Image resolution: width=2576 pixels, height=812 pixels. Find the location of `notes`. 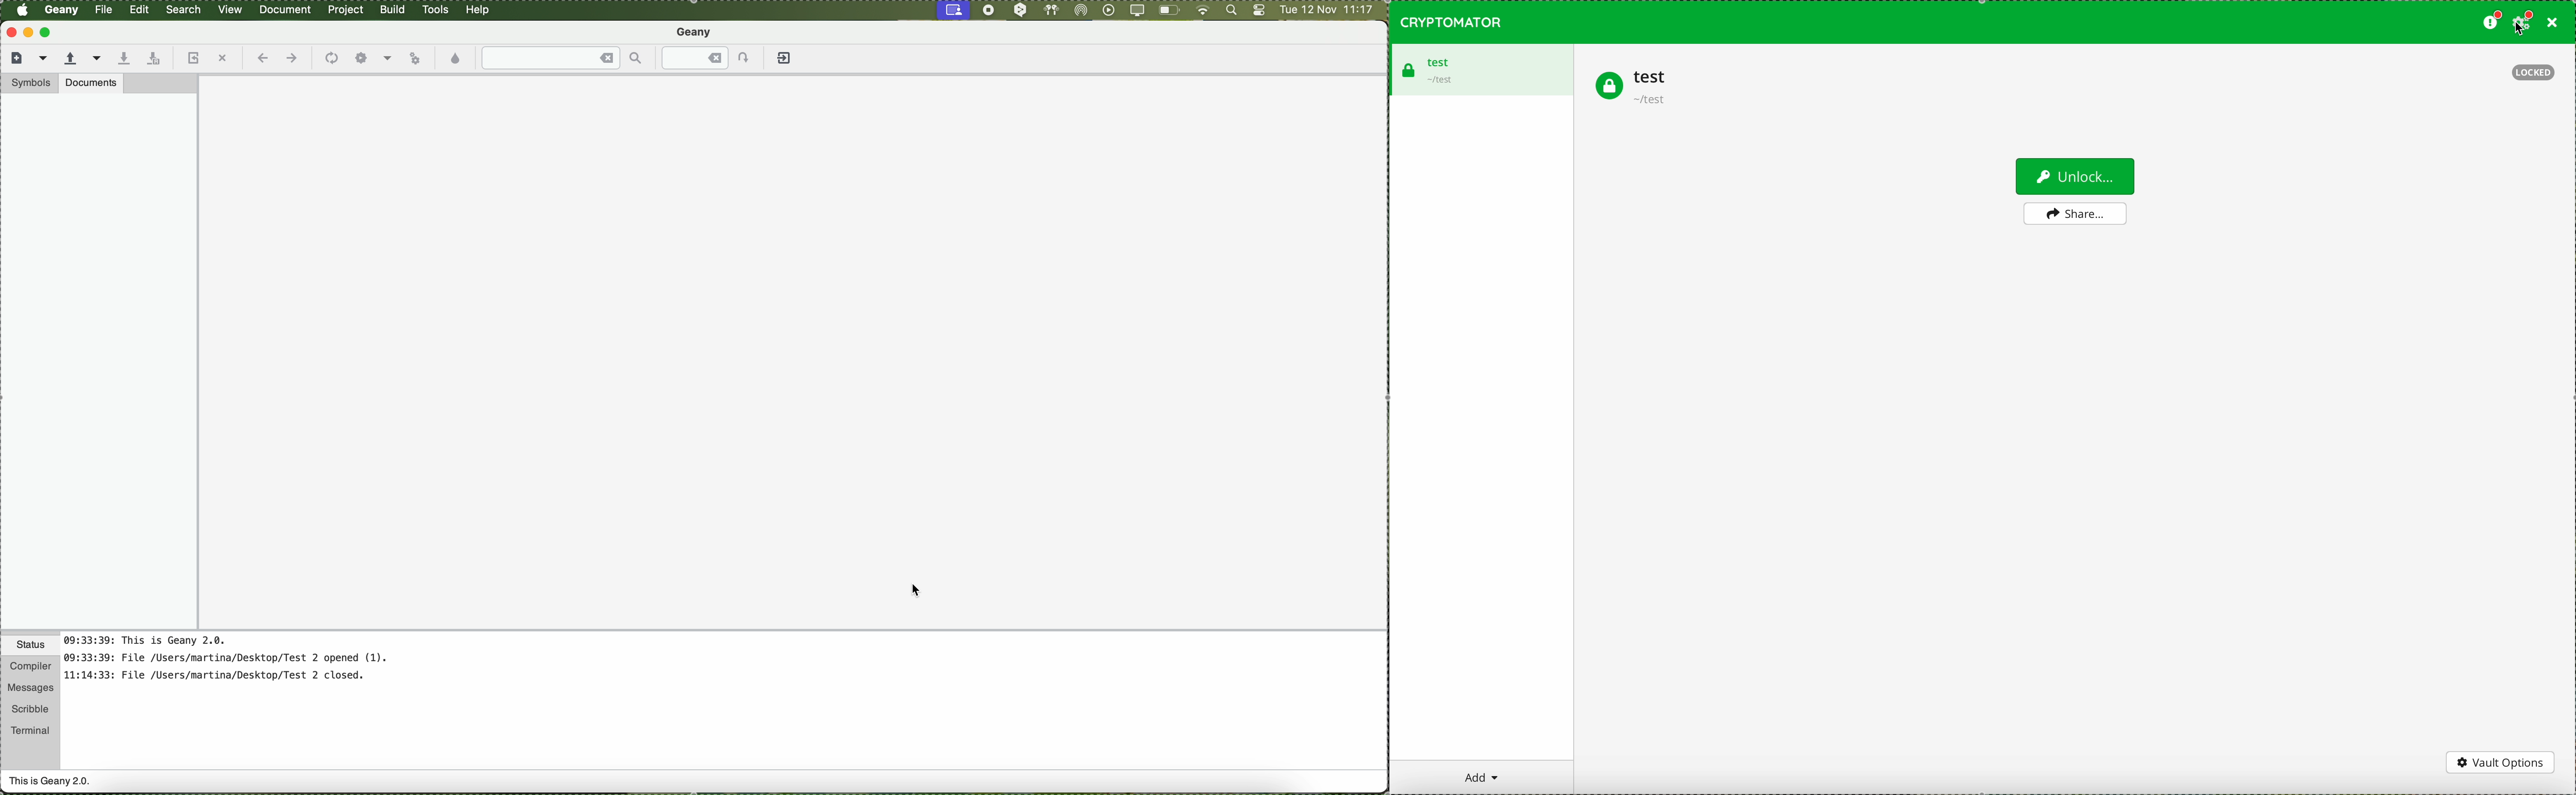

notes is located at coordinates (239, 663).